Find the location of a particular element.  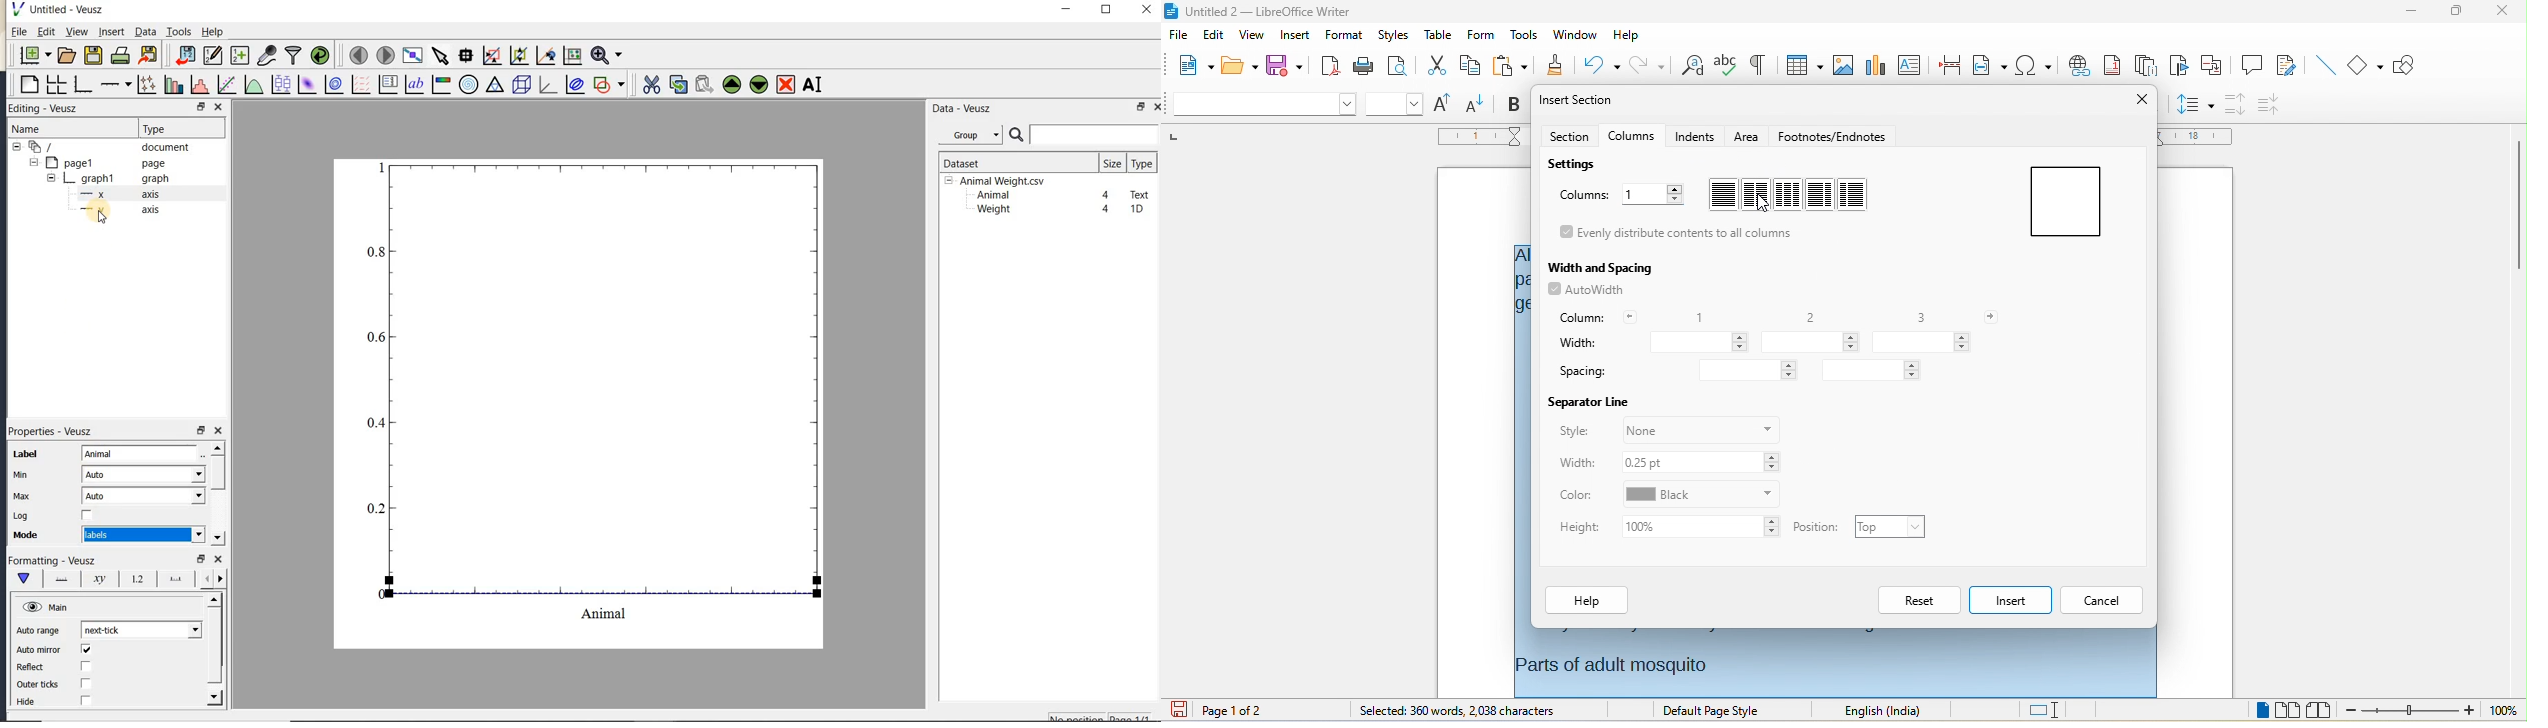

cancel is located at coordinates (2105, 600).